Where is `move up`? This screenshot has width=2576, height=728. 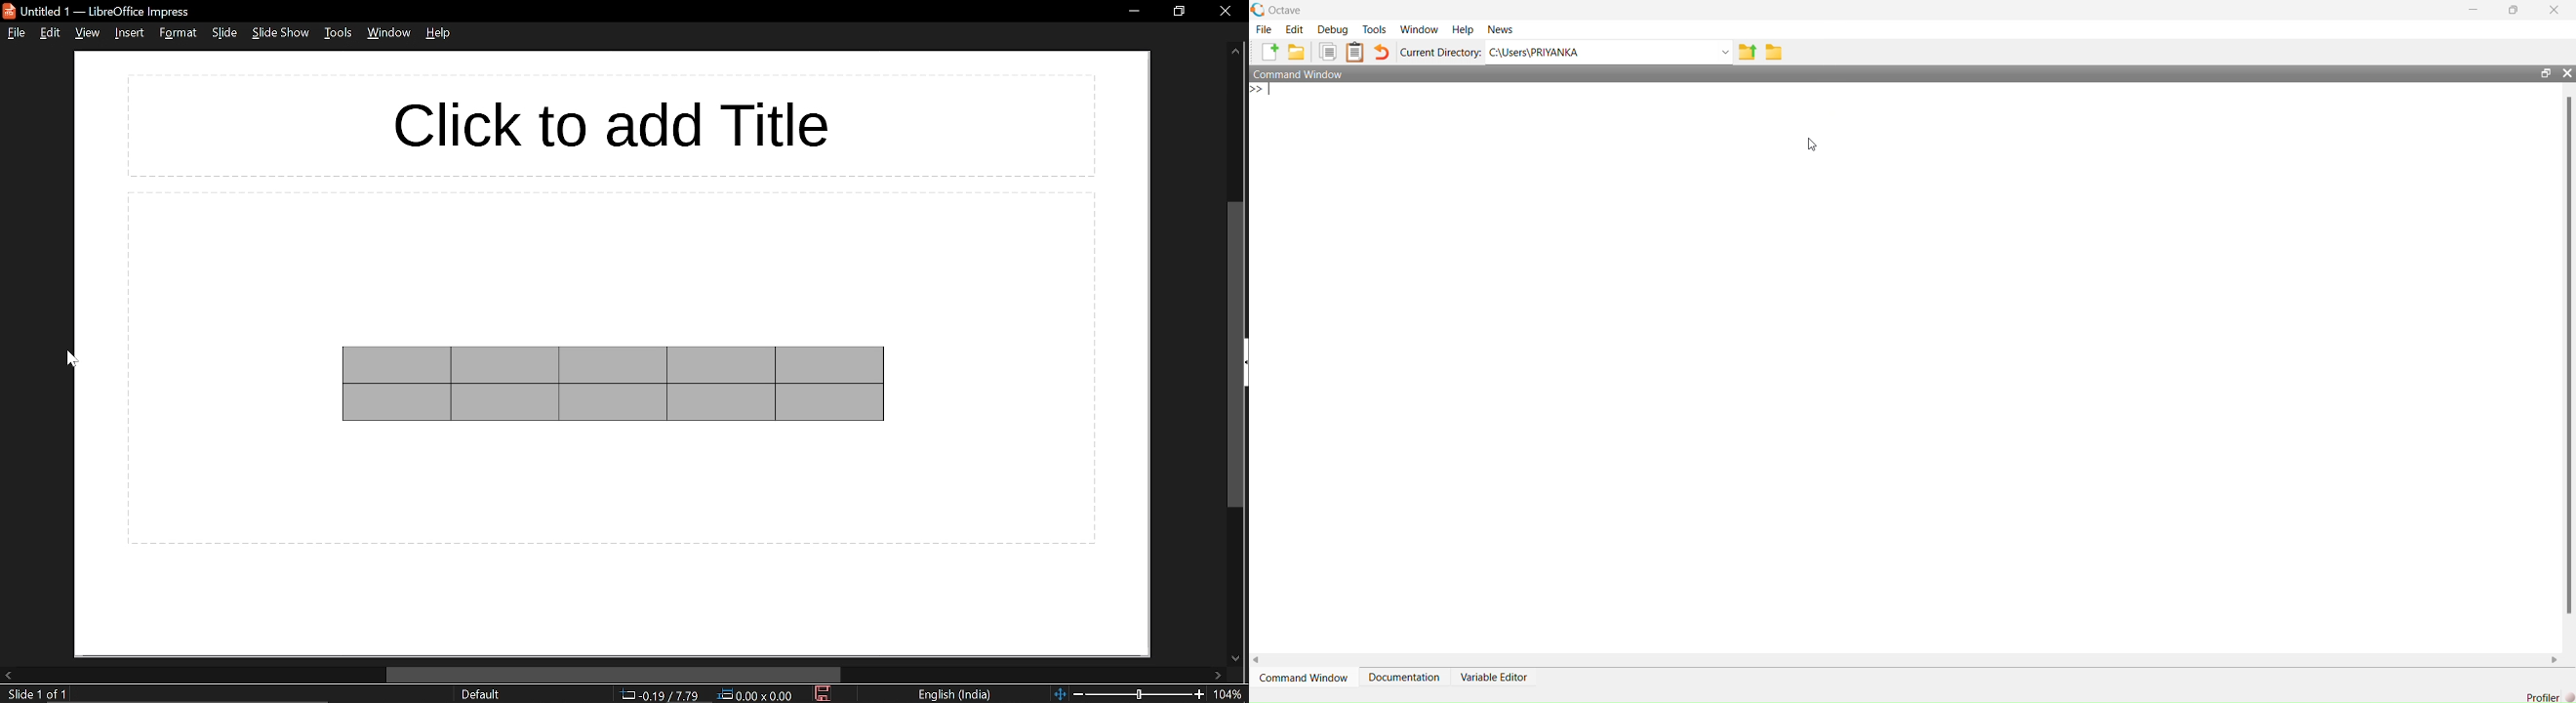 move up is located at coordinates (1235, 50).